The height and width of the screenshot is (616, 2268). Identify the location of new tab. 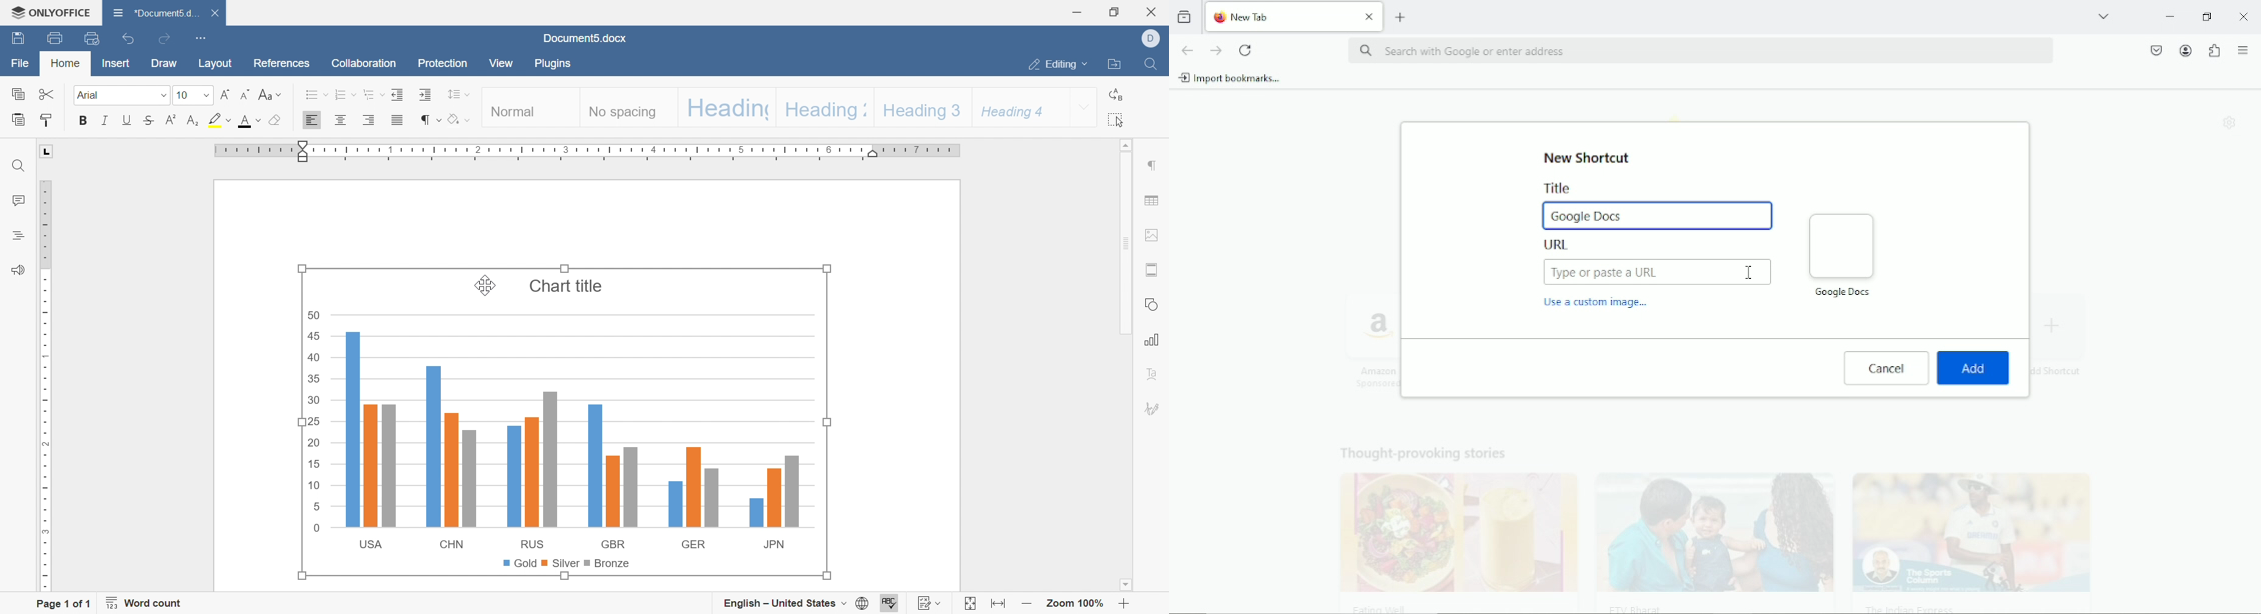
(1401, 16).